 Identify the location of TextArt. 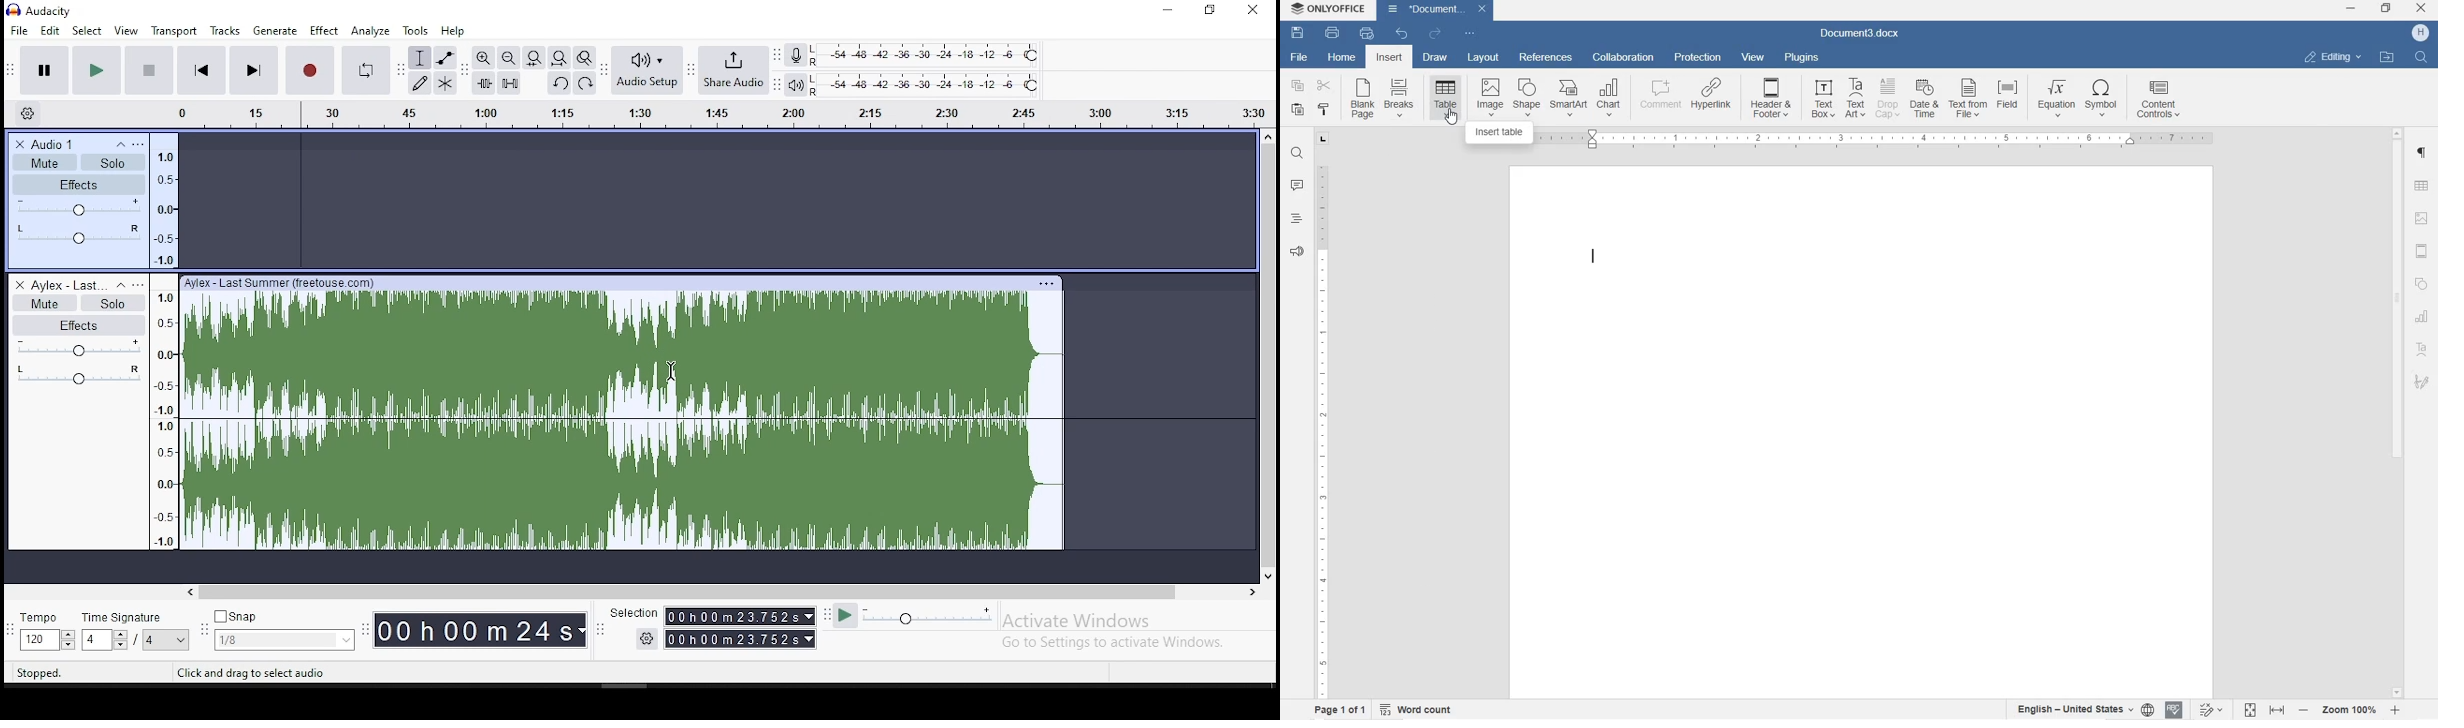
(1857, 98).